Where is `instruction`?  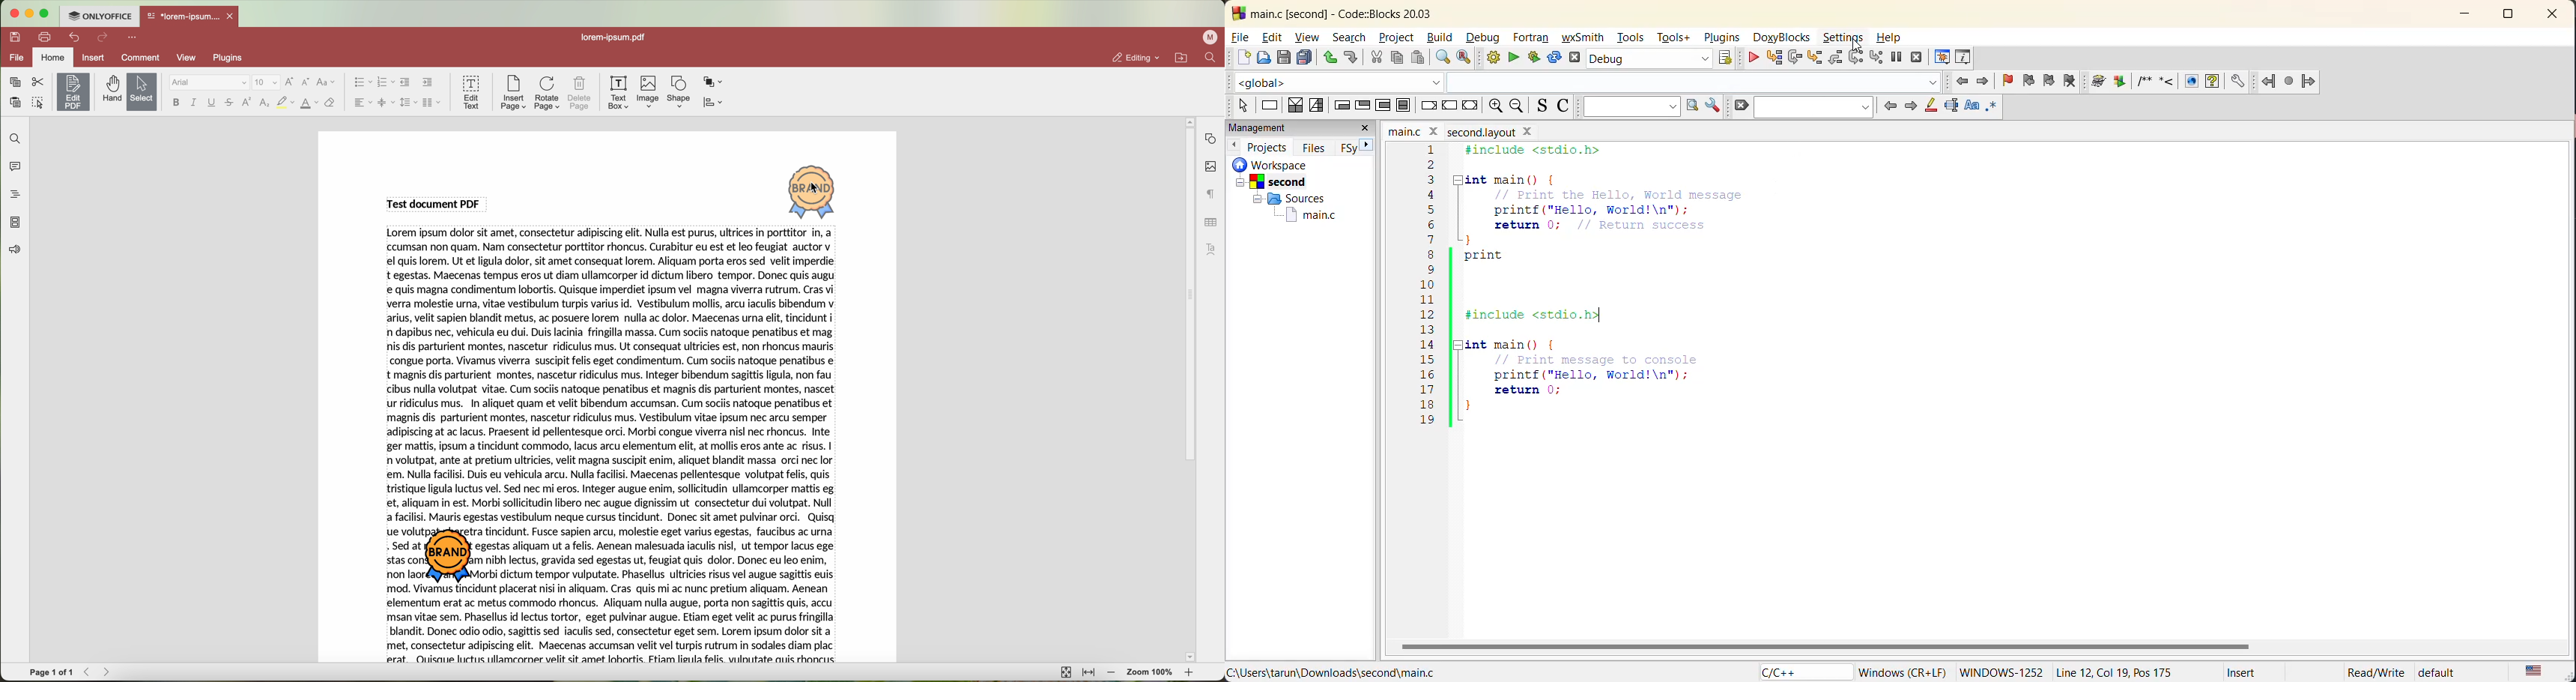
instruction is located at coordinates (1269, 104).